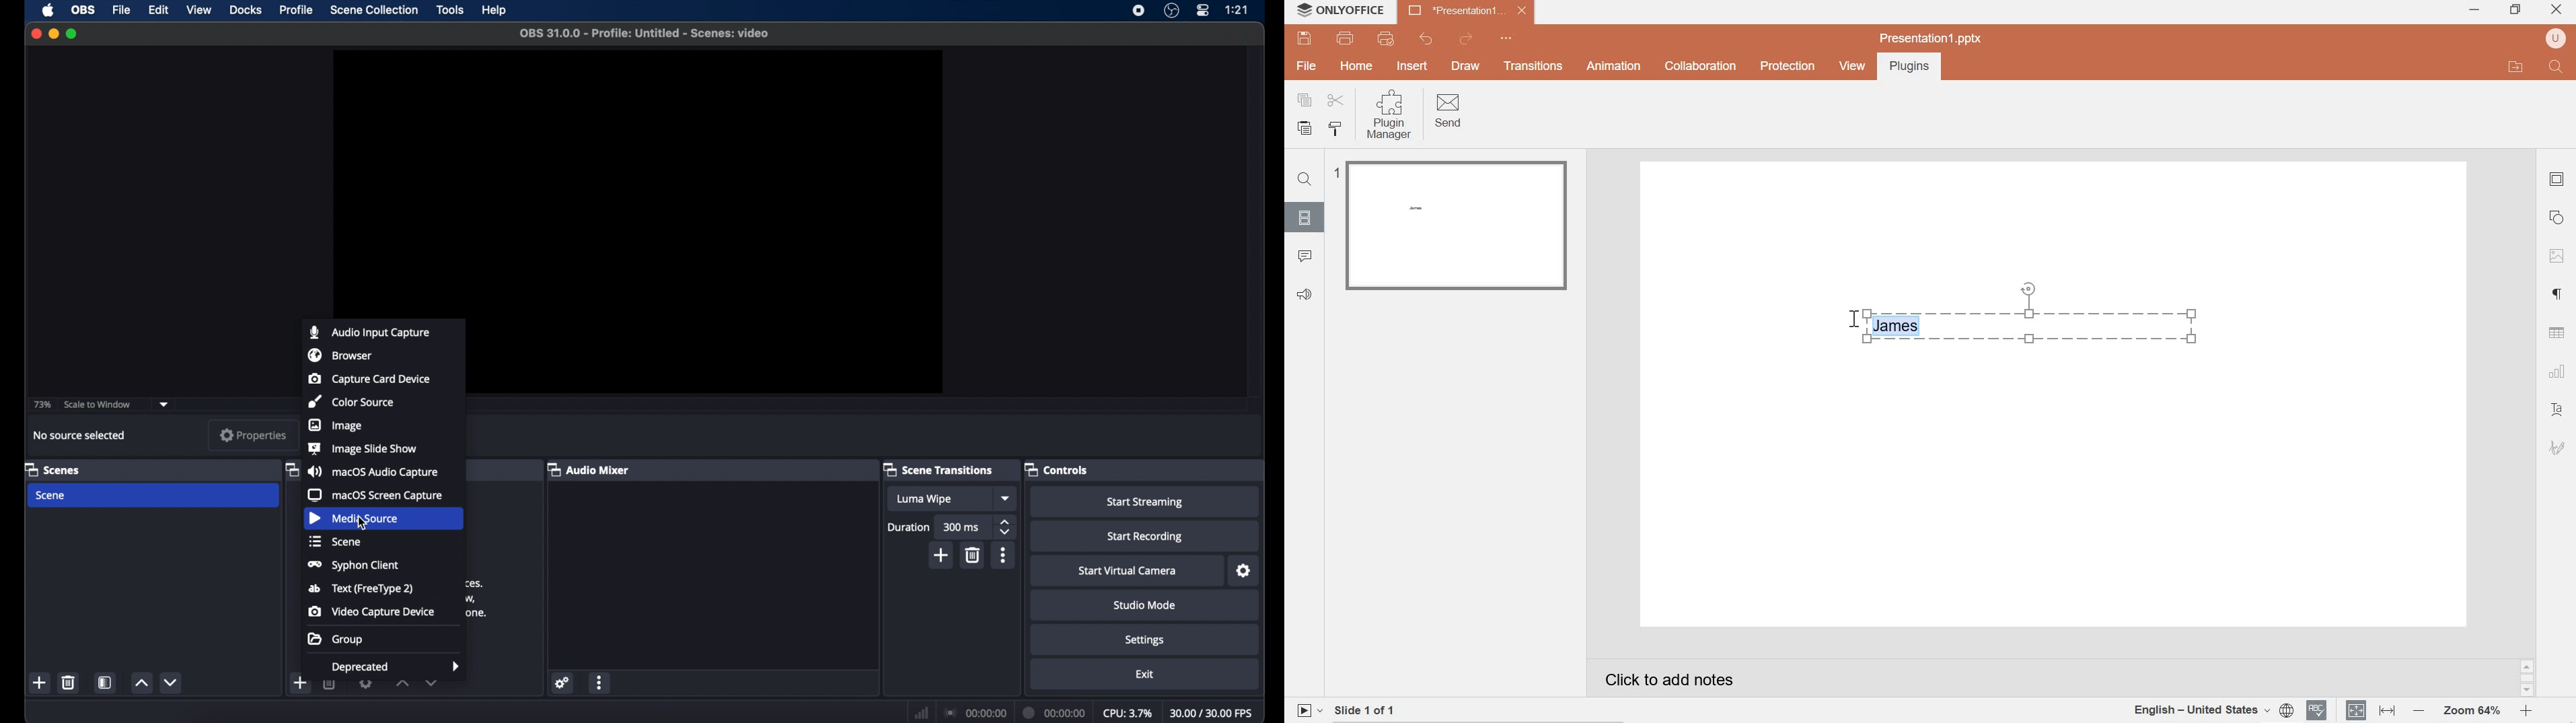 This screenshot has width=2576, height=728. Describe the element at coordinates (1307, 129) in the screenshot. I see `paste` at that location.